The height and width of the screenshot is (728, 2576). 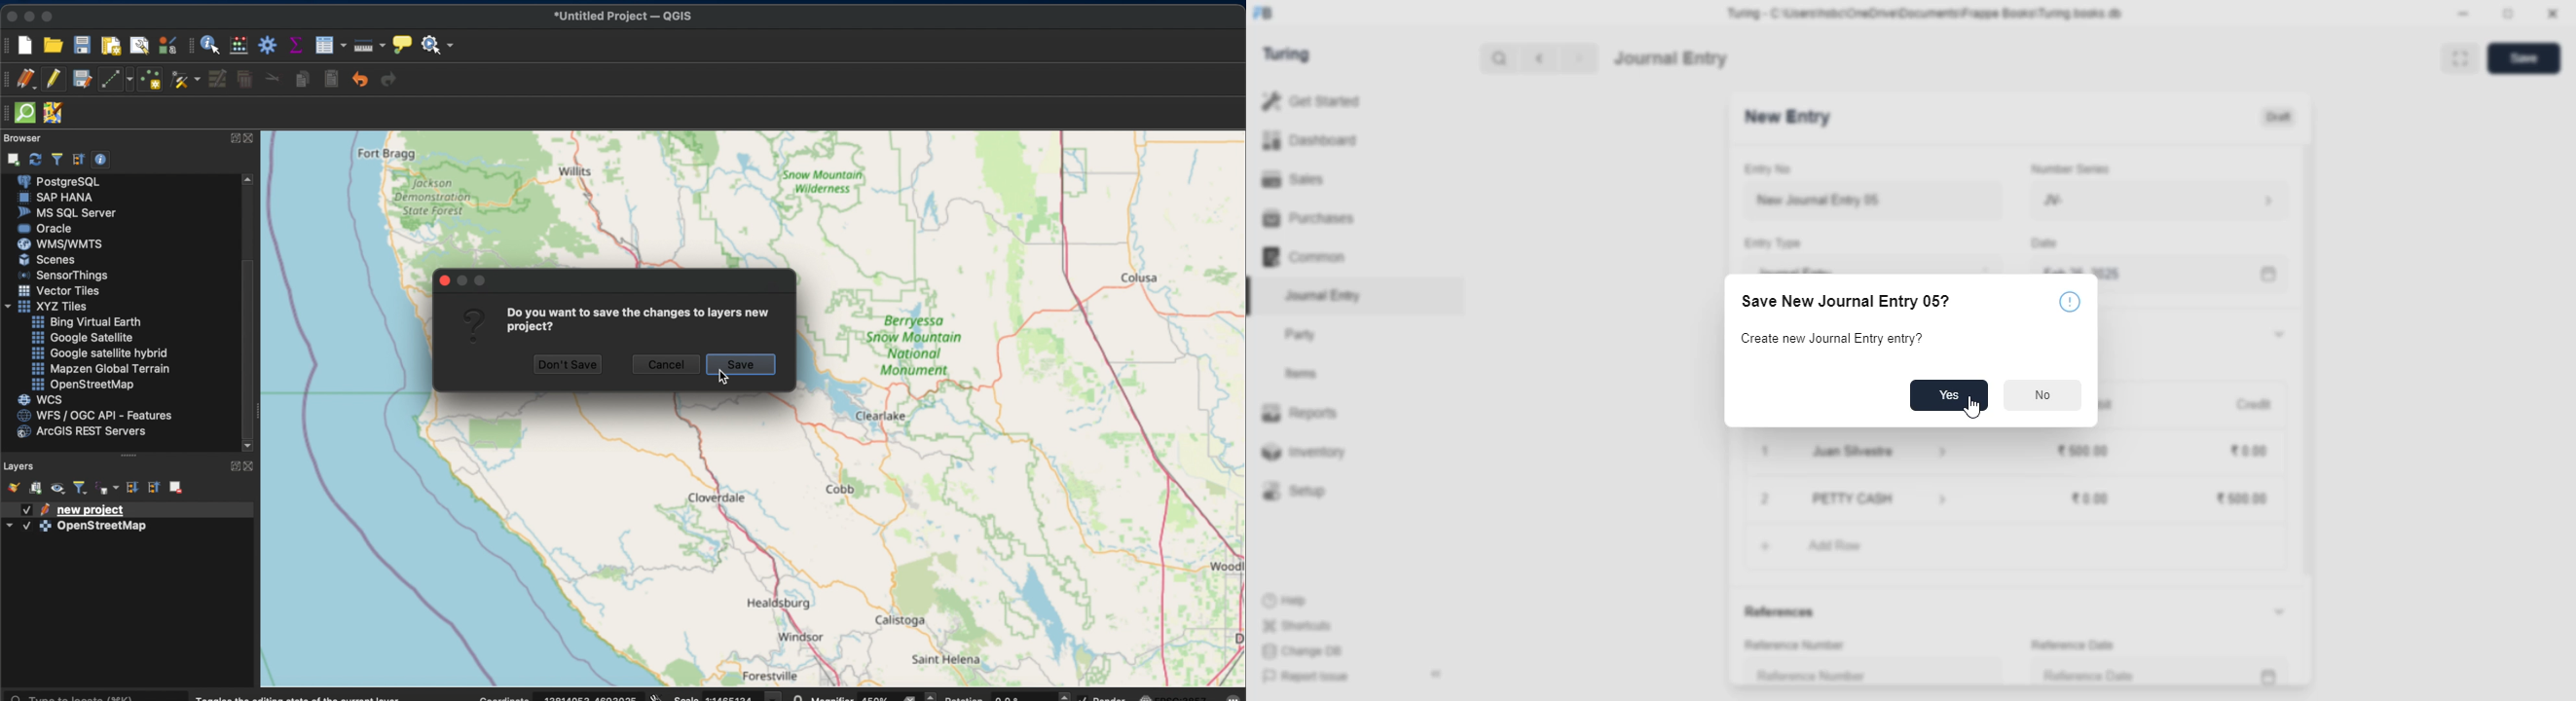 What do you see at coordinates (1303, 335) in the screenshot?
I see `party` at bounding box center [1303, 335].